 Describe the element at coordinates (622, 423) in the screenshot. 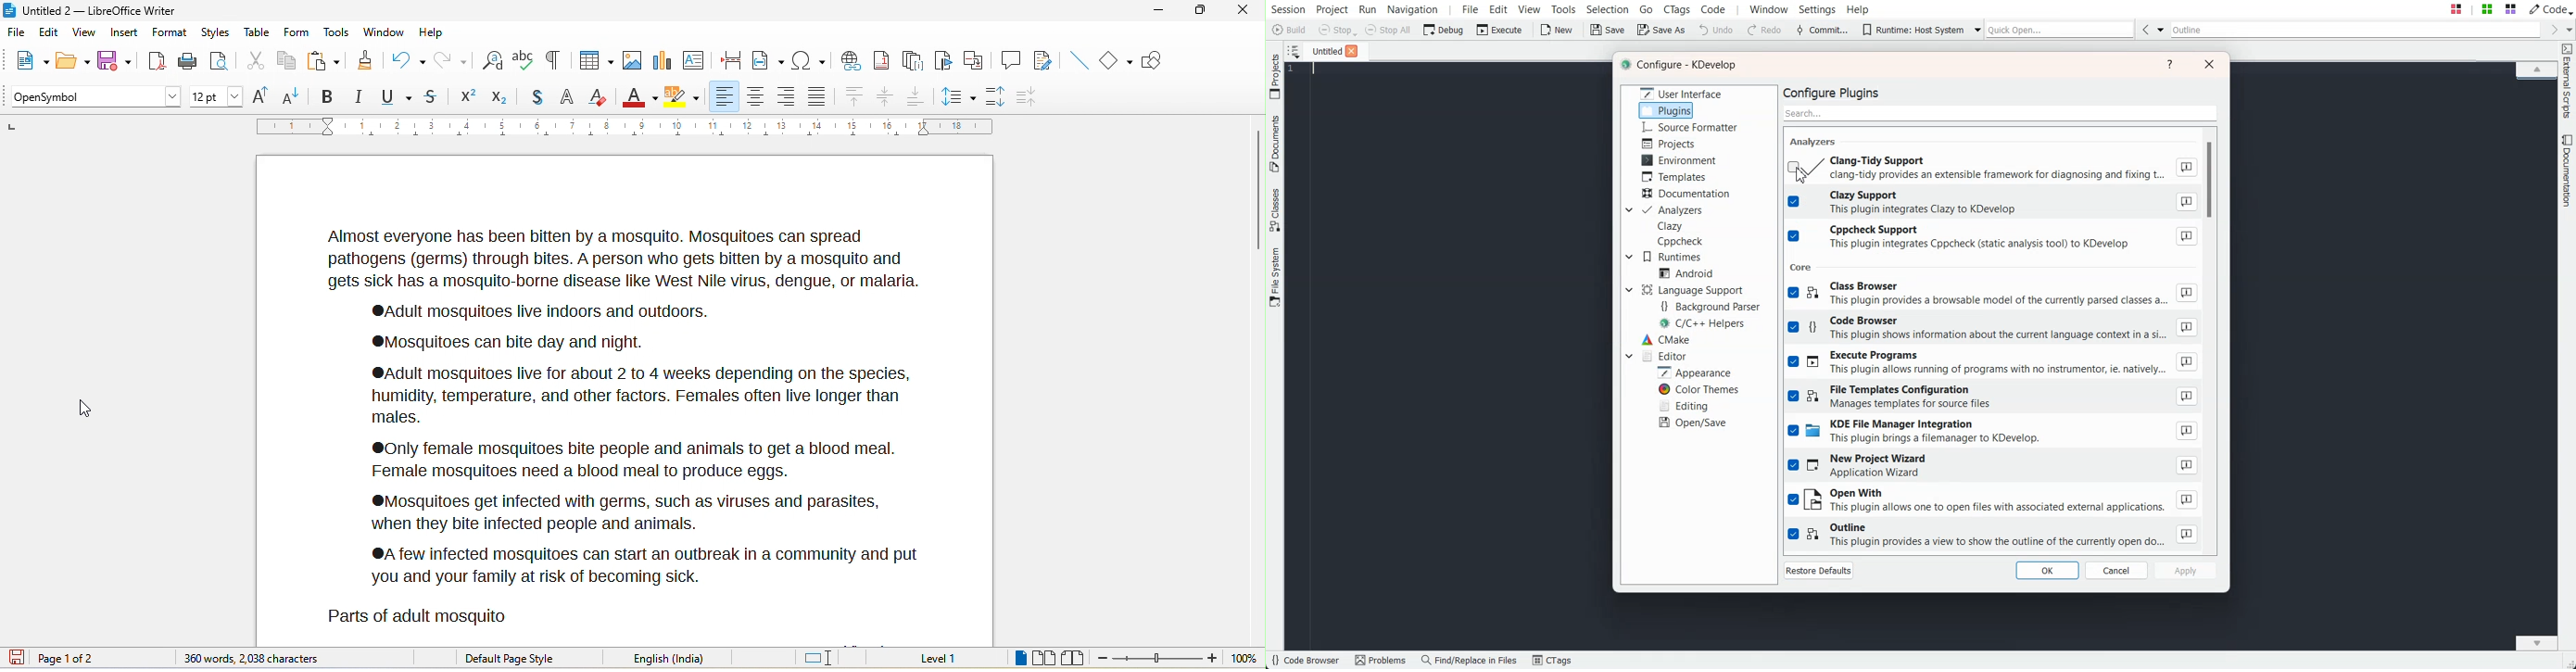

I see `Almost everyone has been bitten by a mosquito. Mosquitoes can spread
pathogens (germs) through bites. A person who gets bitten by a mosquito and
gets sick has a mosquito-borne disease like West Nile virus, dengue, or malaria.
‘®Adult mosquitoes live indoors and outdoors.
‘®Mosquitoes can bite day and night.
®Adult mosquitoes live for about 2 to 4 weeks depending on the species,
humidity, temperature, and other factors. Females often live longer than
males.
®0nly female mosquitoes bite people and animals to get a blood meal.
Female mosquitoes need a blood meal to produce eggs.
‘®Mosquitoes get infected with germs, such as viruses and parasites,
when they bite infected people and animals.
®A few infected mosquitoes can start an outbreak in a community and put
'you and your family at risk of becoming sick.
Parts of adult mosquito` at that location.